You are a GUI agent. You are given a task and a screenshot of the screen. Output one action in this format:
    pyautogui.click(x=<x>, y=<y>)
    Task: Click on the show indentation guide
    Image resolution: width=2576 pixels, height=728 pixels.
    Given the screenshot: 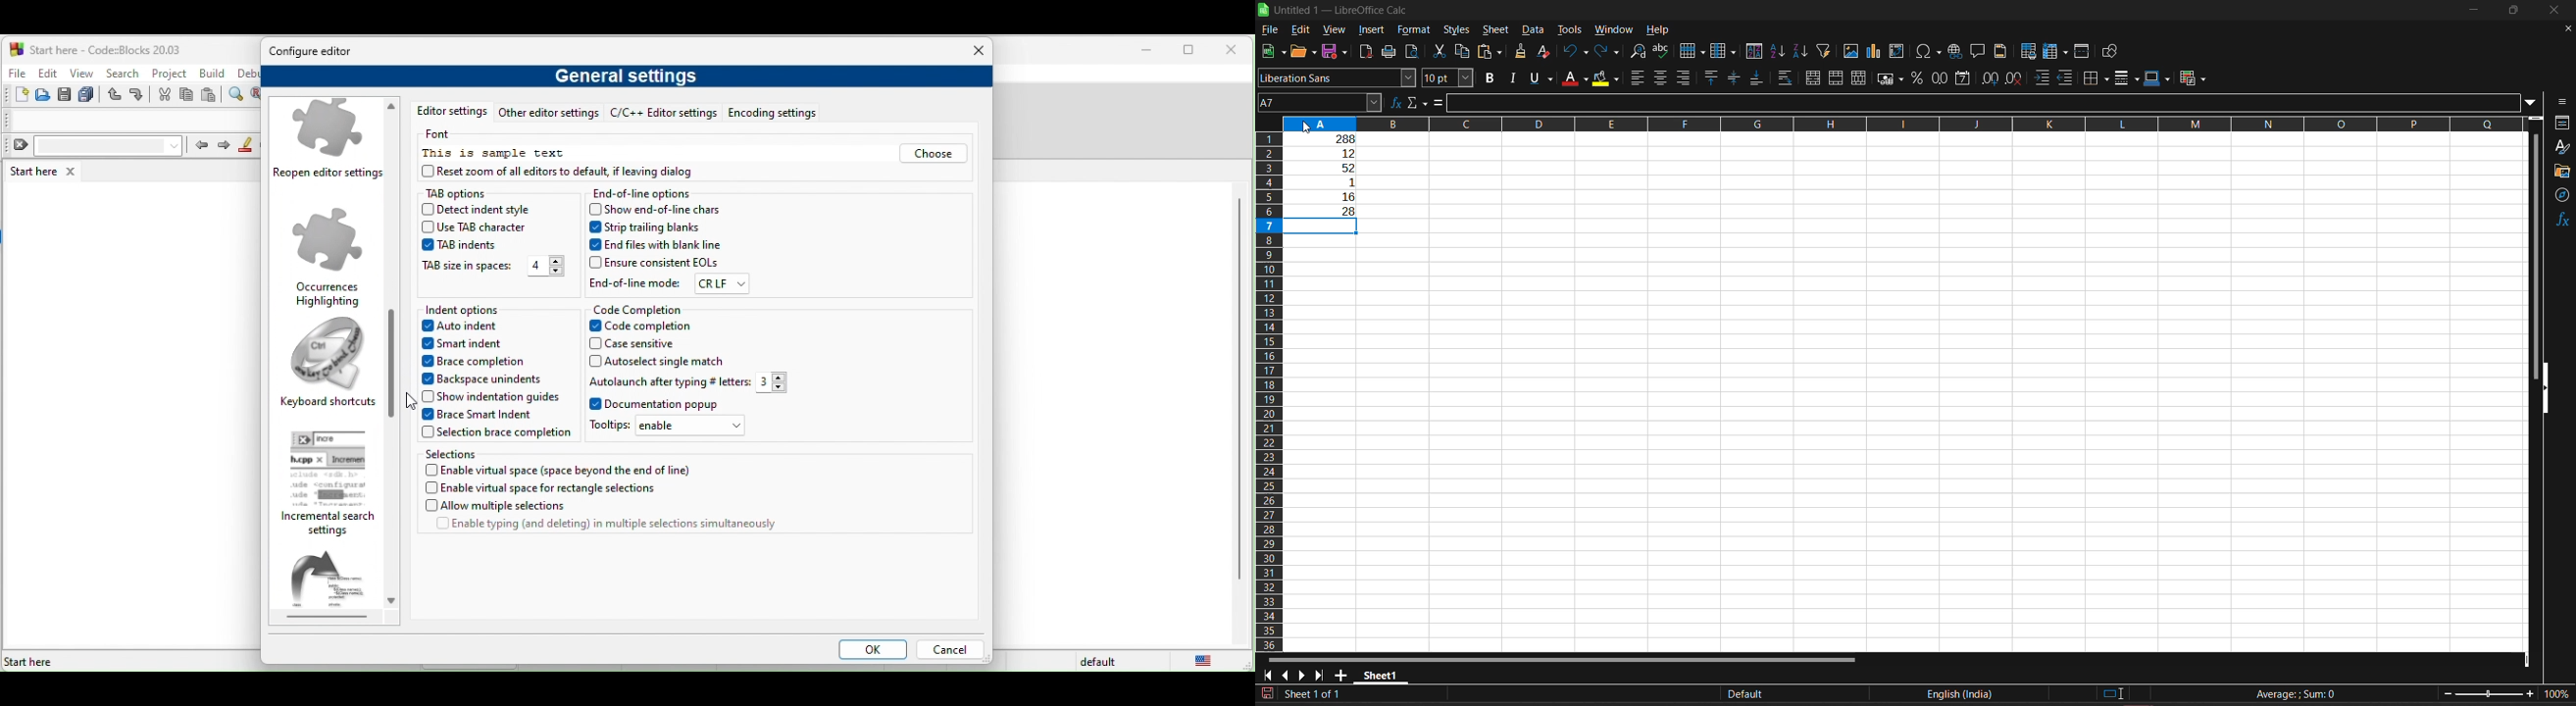 What is the action you would take?
    pyautogui.click(x=489, y=396)
    